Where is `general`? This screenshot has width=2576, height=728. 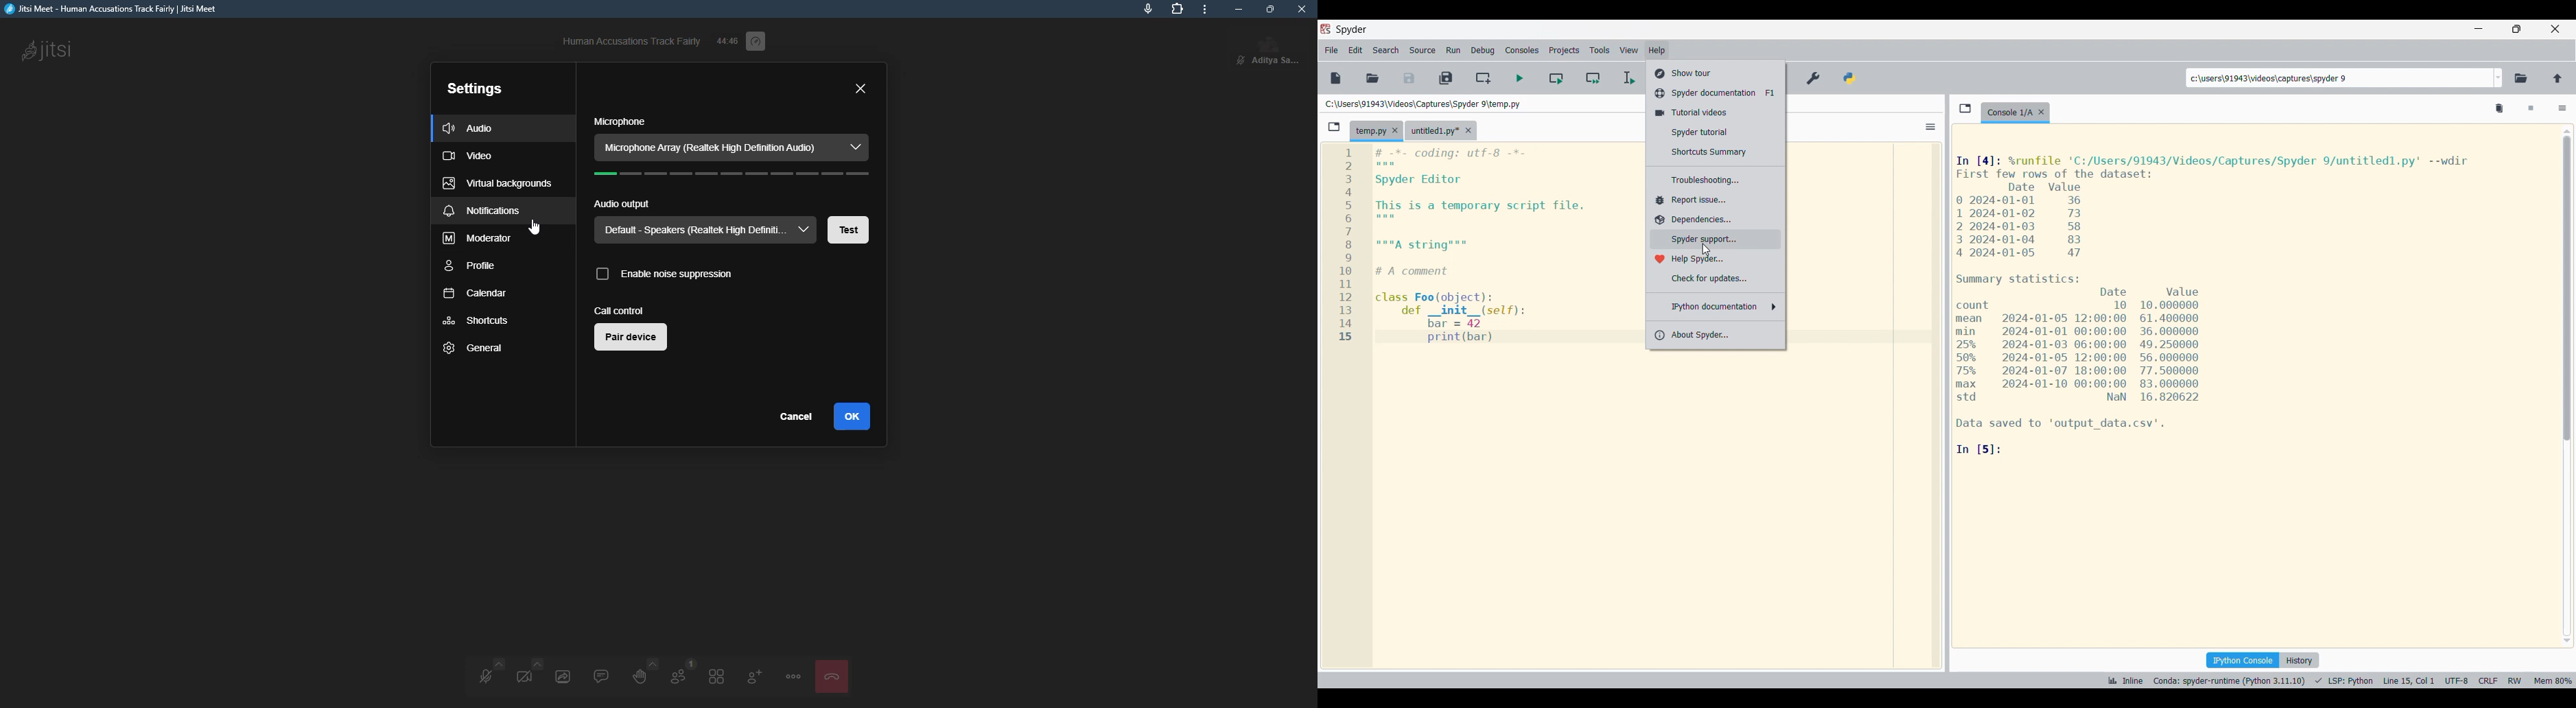 general is located at coordinates (475, 348).